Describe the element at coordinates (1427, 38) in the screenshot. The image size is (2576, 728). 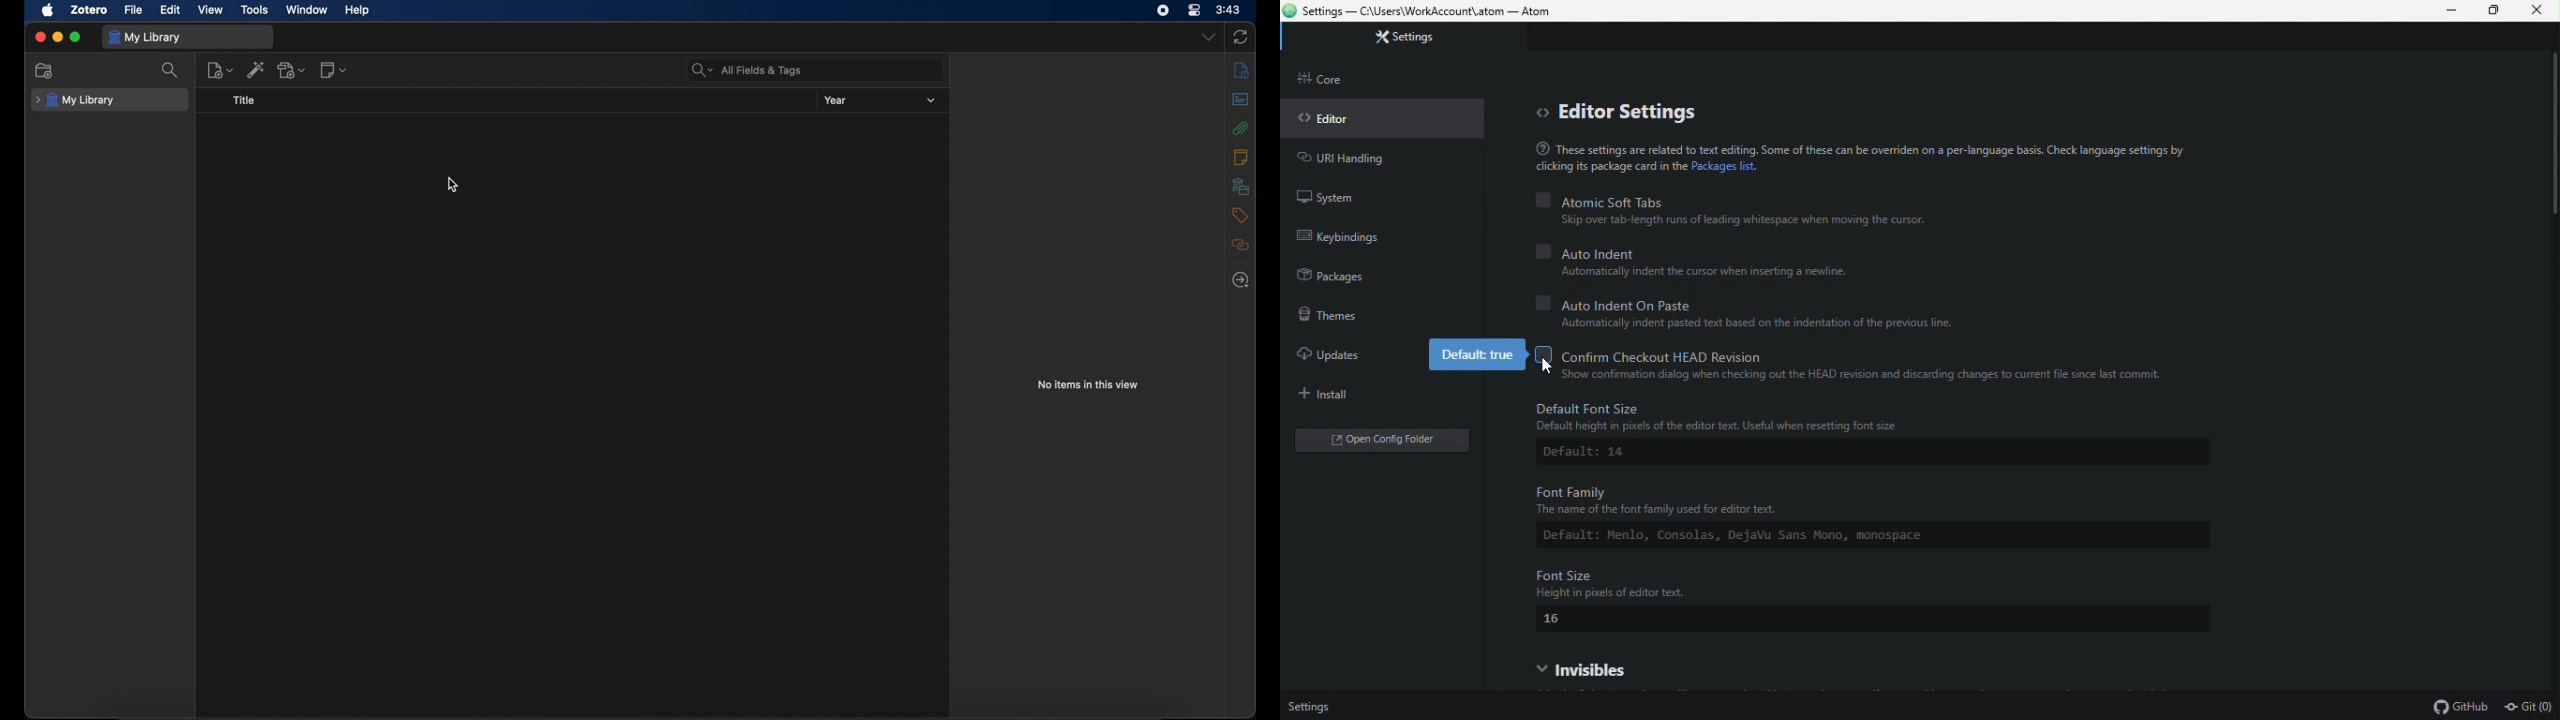
I see `Setting` at that location.